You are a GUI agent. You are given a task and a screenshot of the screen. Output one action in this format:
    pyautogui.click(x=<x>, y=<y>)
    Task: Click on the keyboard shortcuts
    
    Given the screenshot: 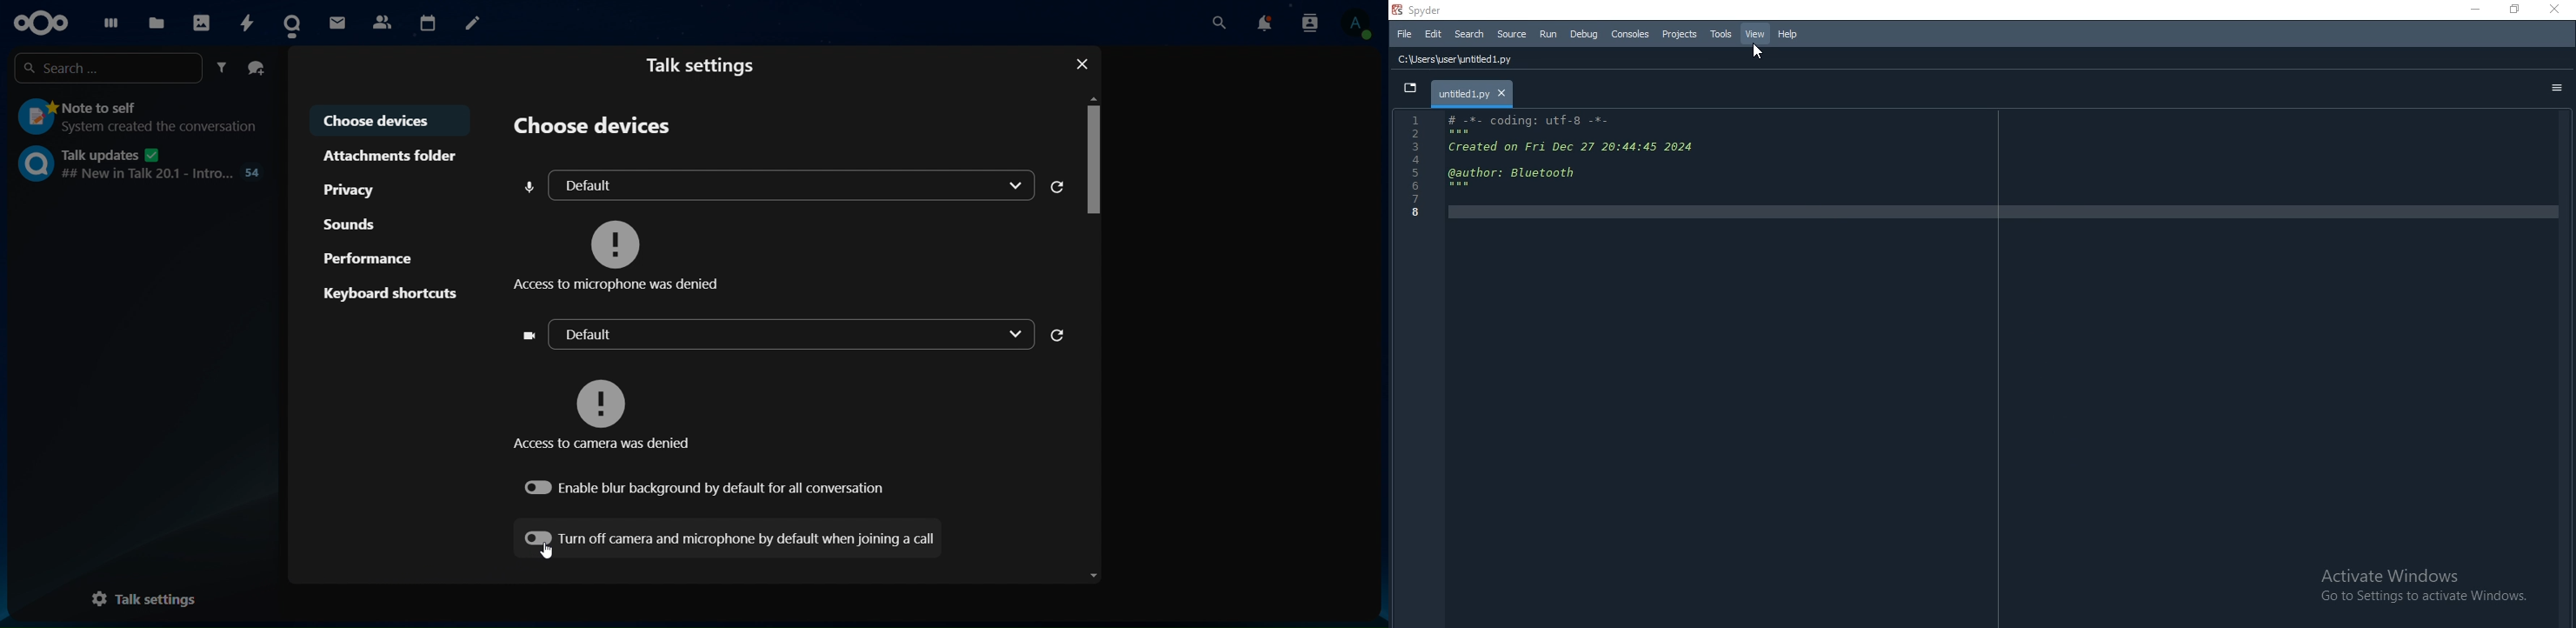 What is the action you would take?
    pyautogui.click(x=391, y=291)
    